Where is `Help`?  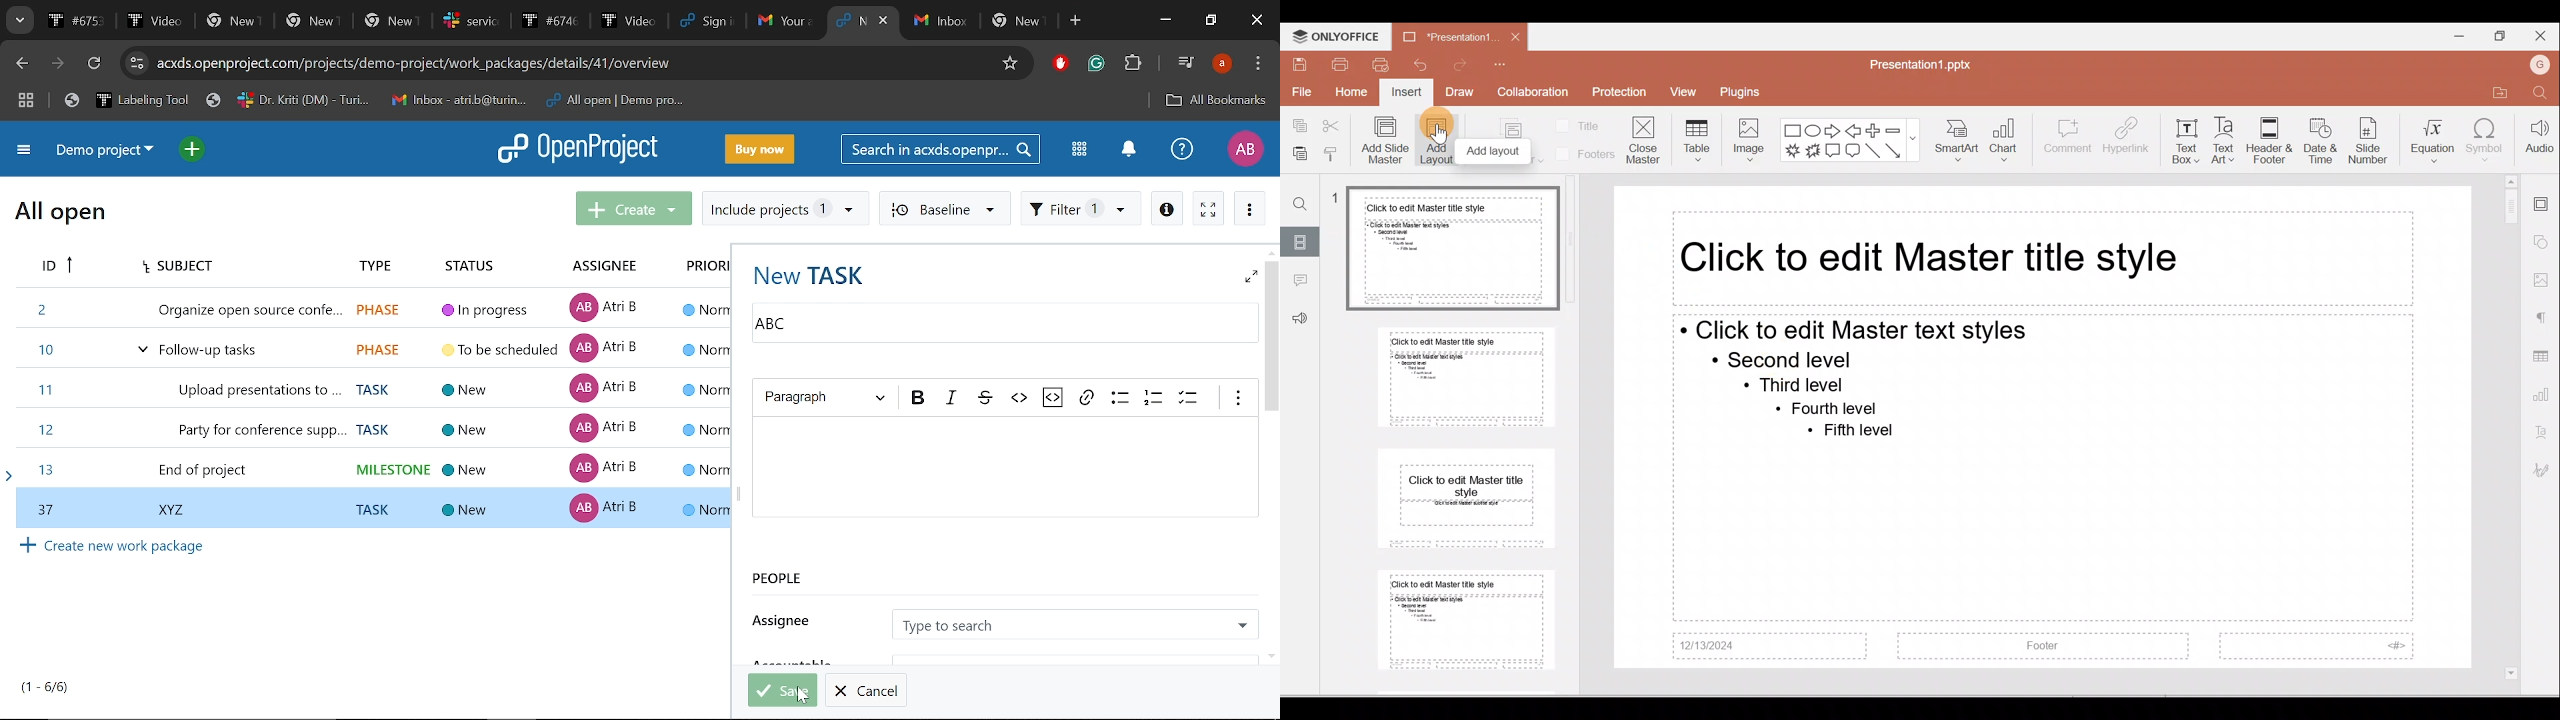 Help is located at coordinates (1182, 148).